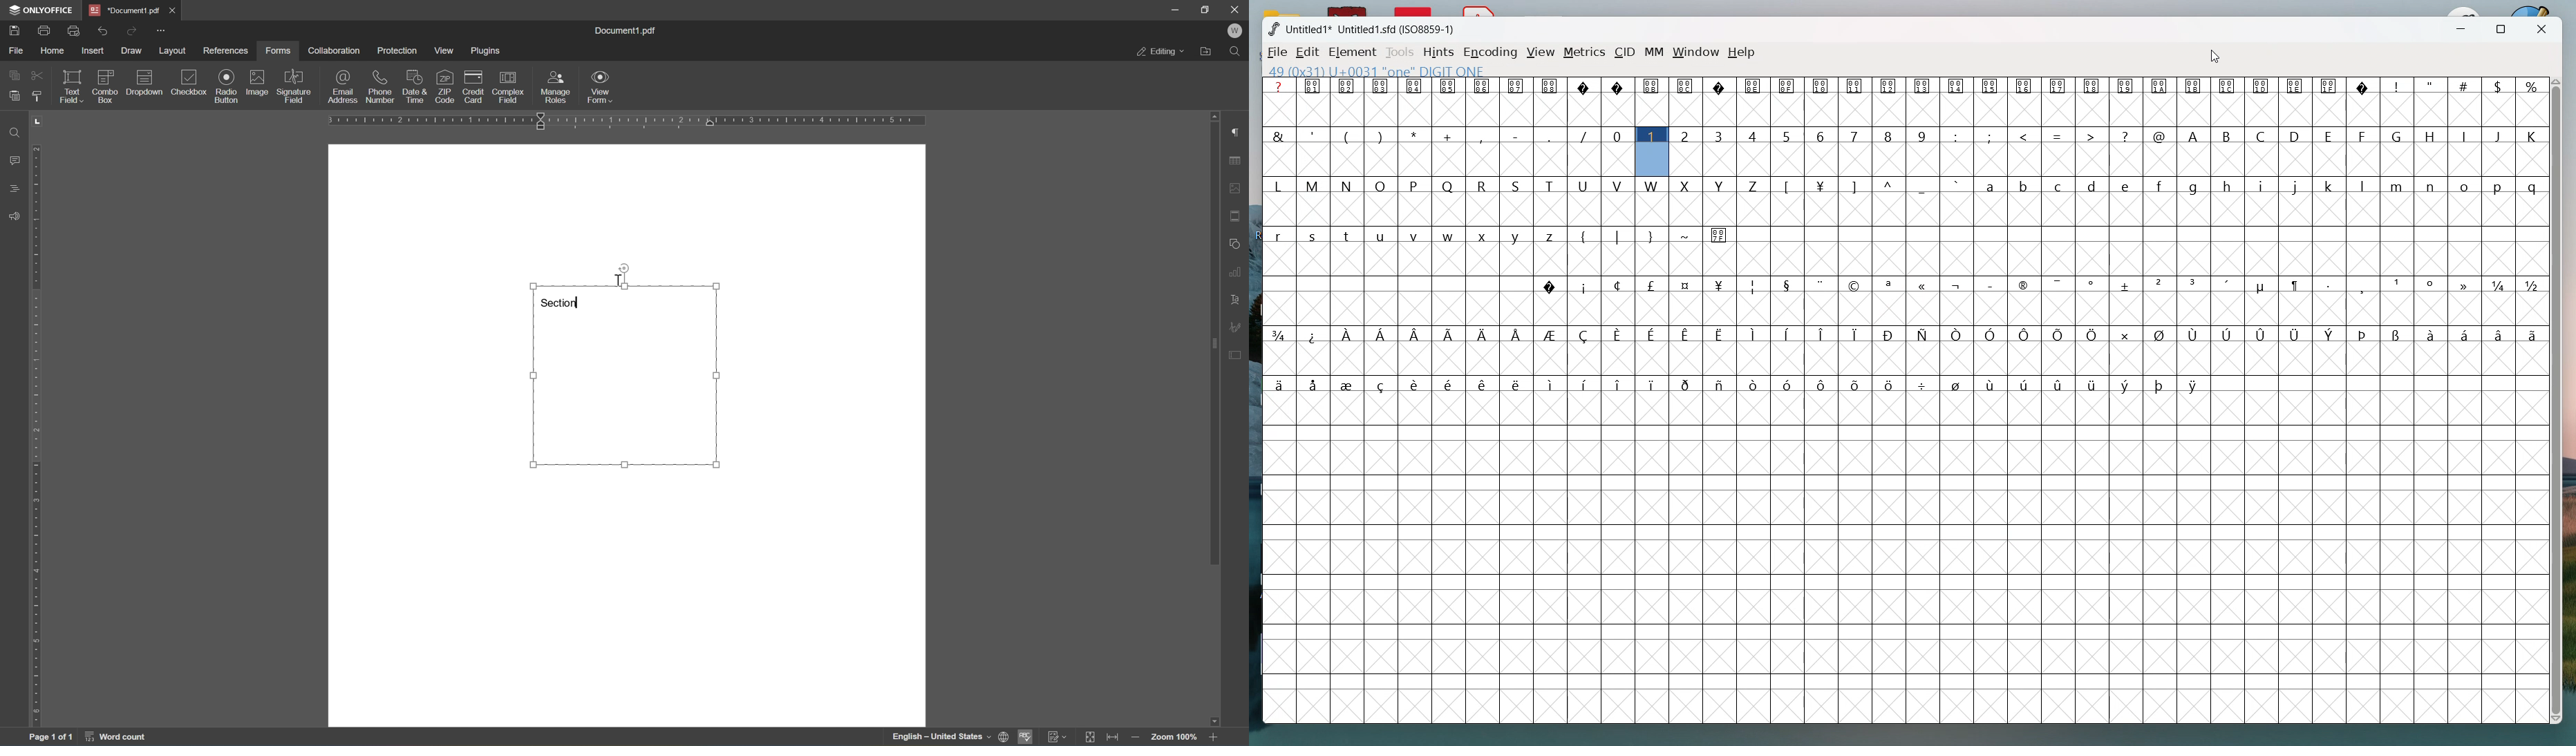 This screenshot has width=2576, height=756. What do you see at coordinates (1687, 85) in the screenshot?
I see `symbol` at bounding box center [1687, 85].